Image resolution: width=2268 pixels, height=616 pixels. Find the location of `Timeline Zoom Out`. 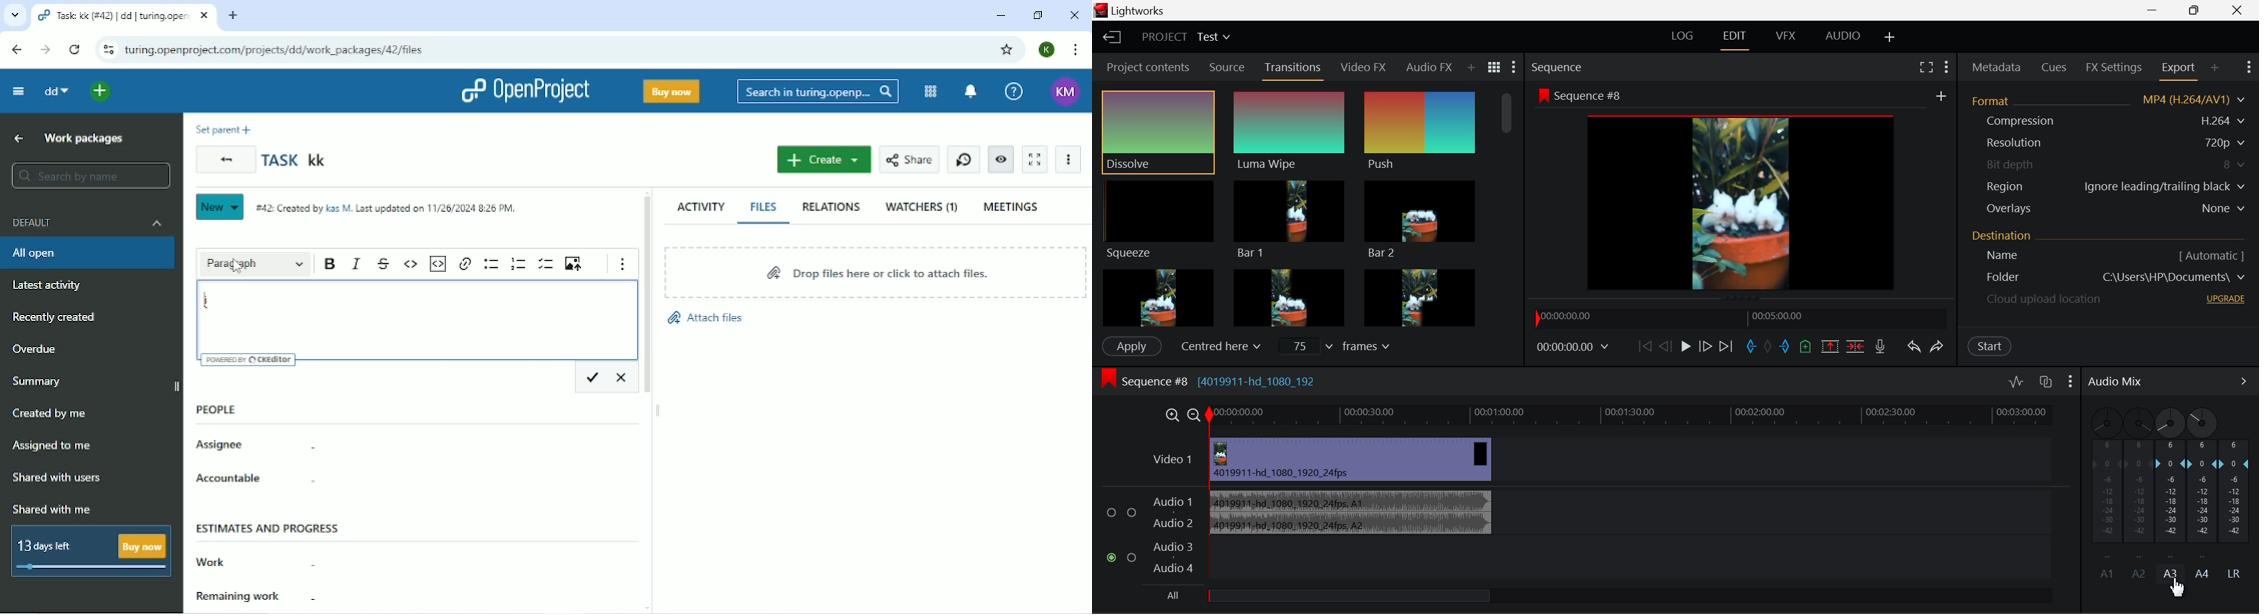

Timeline Zoom Out is located at coordinates (1193, 416).